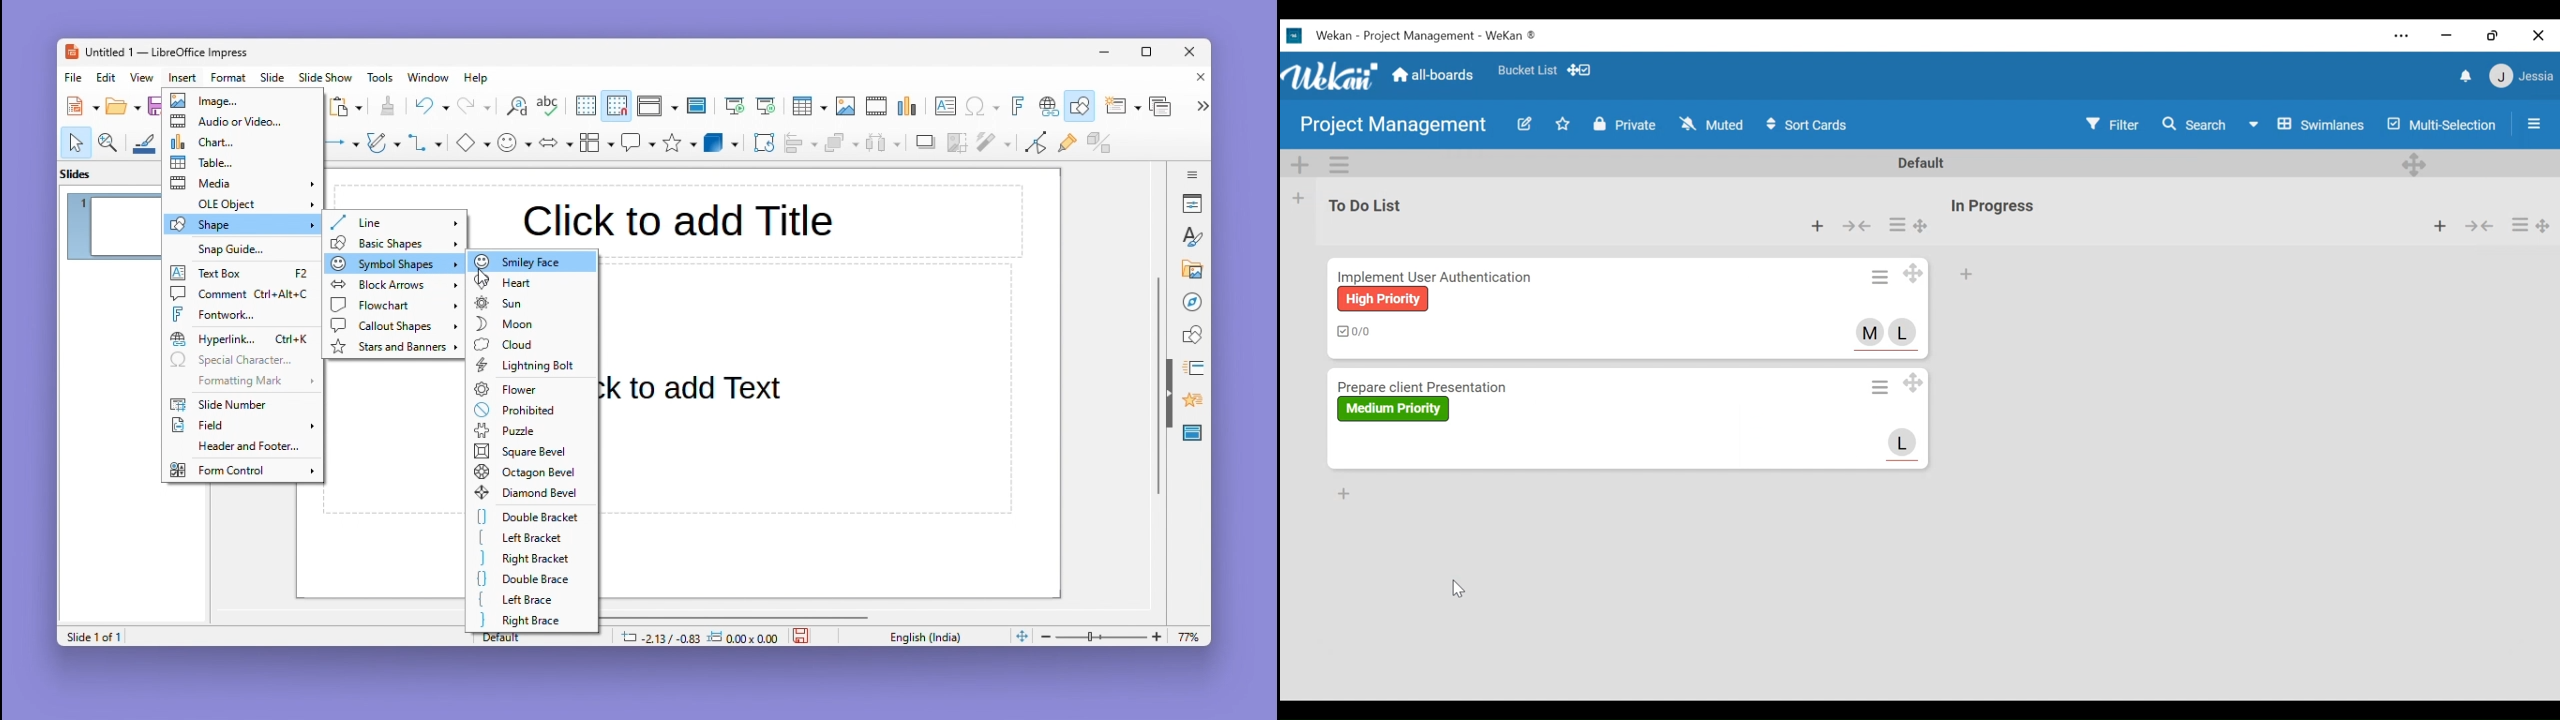 The image size is (2576, 728). What do you see at coordinates (1903, 443) in the screenshot?
I see `L` at bounding box center [1903, 443].